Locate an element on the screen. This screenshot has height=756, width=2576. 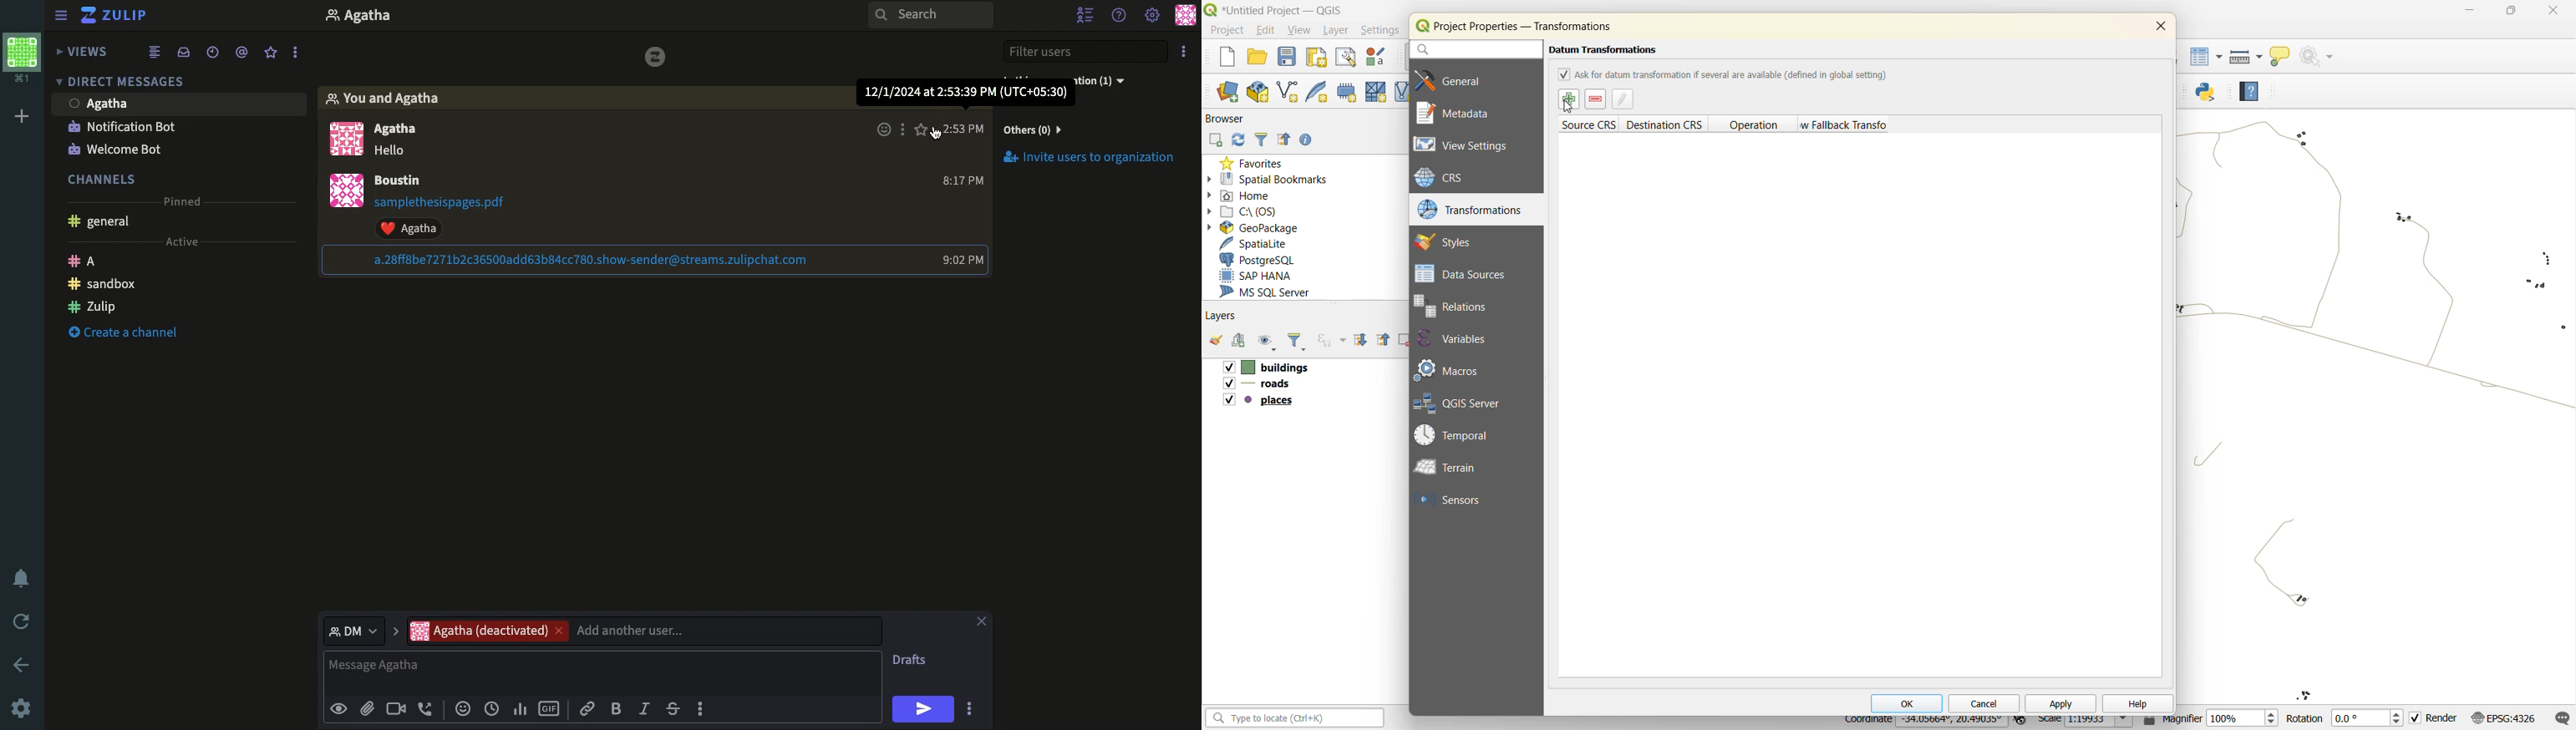
logo is located at coordinates (1210, 9).